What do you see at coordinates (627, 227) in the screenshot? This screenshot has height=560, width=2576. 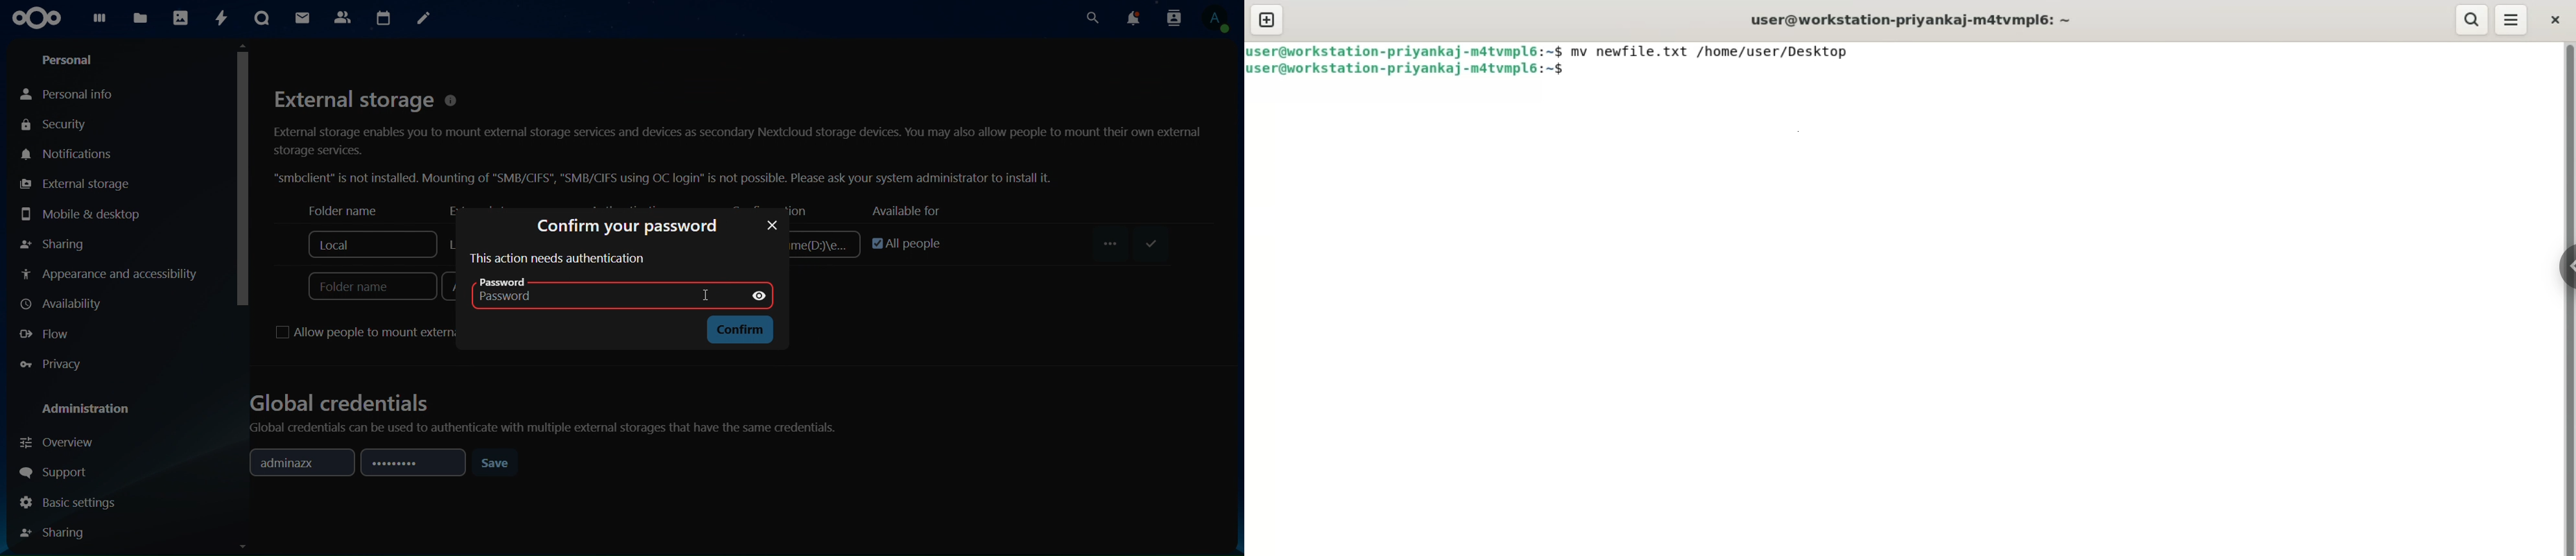 I see `confirm your password` at bounding box center [627, 227].